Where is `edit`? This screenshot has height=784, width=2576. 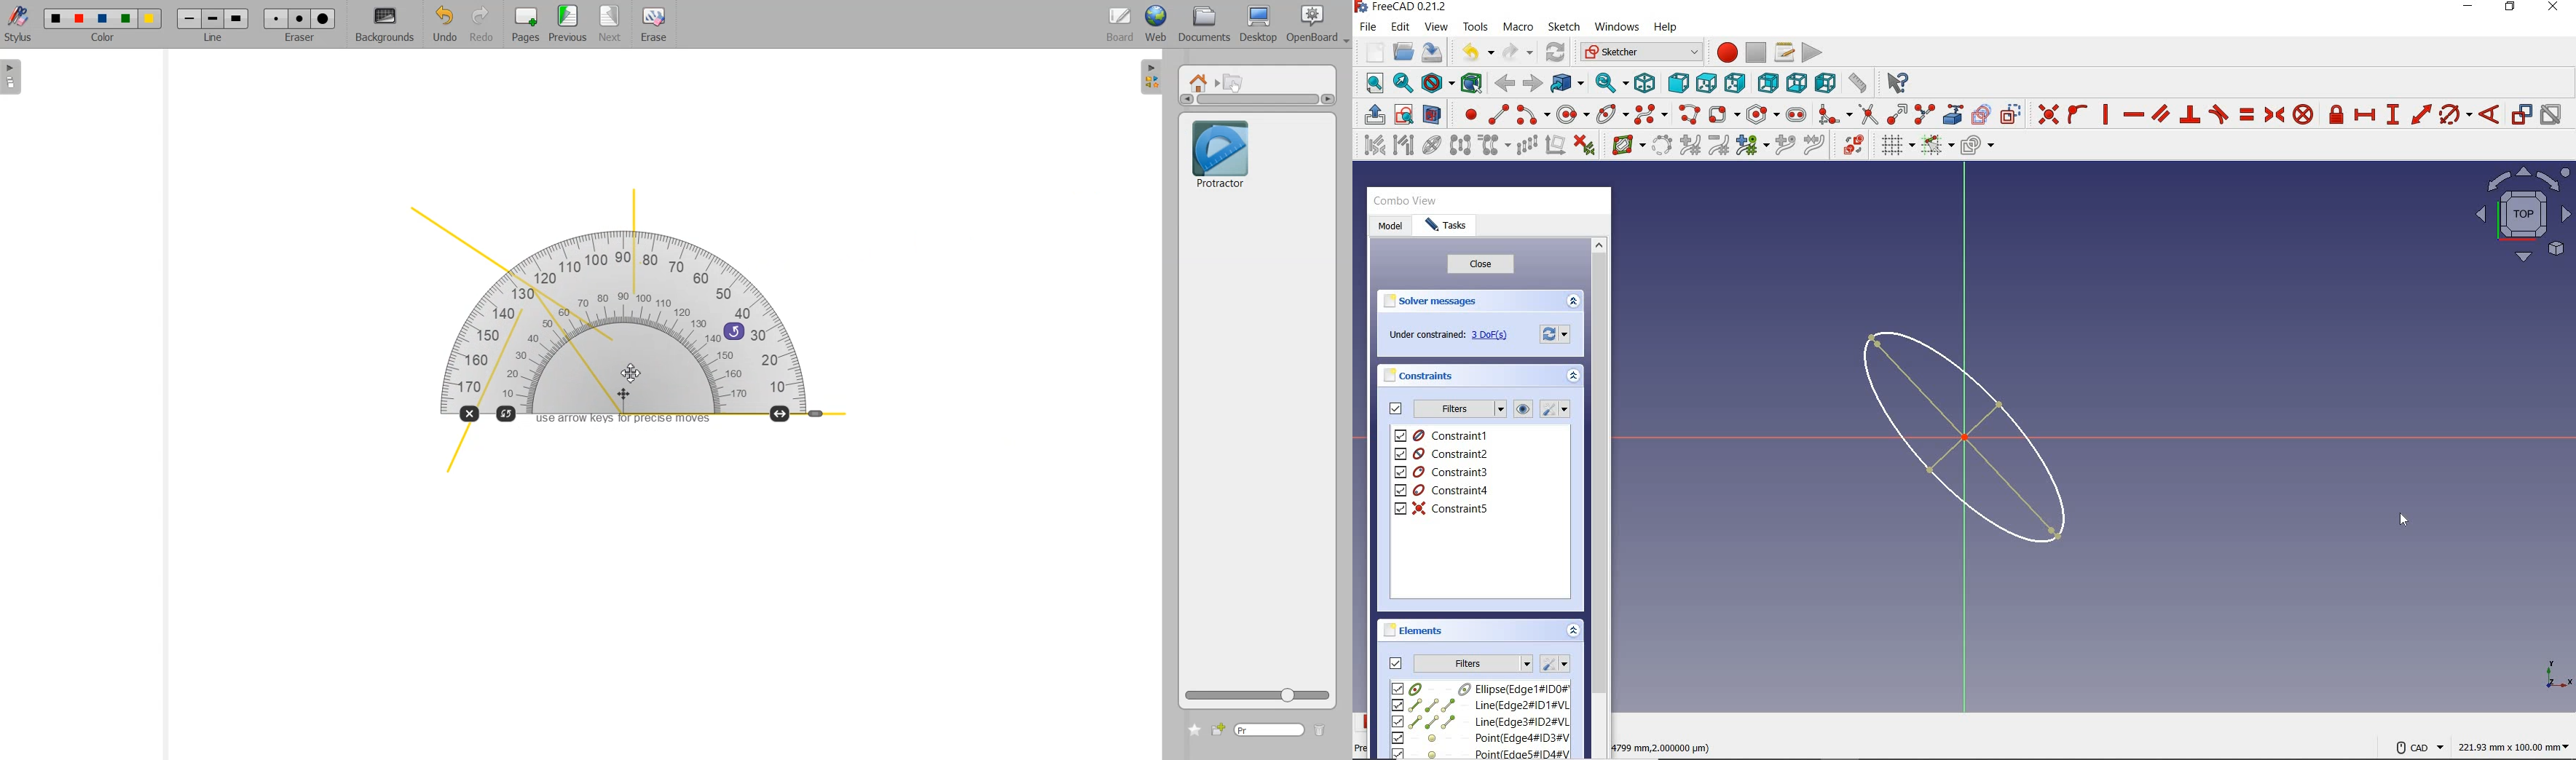
edit is located at coordinates (1400, 28).